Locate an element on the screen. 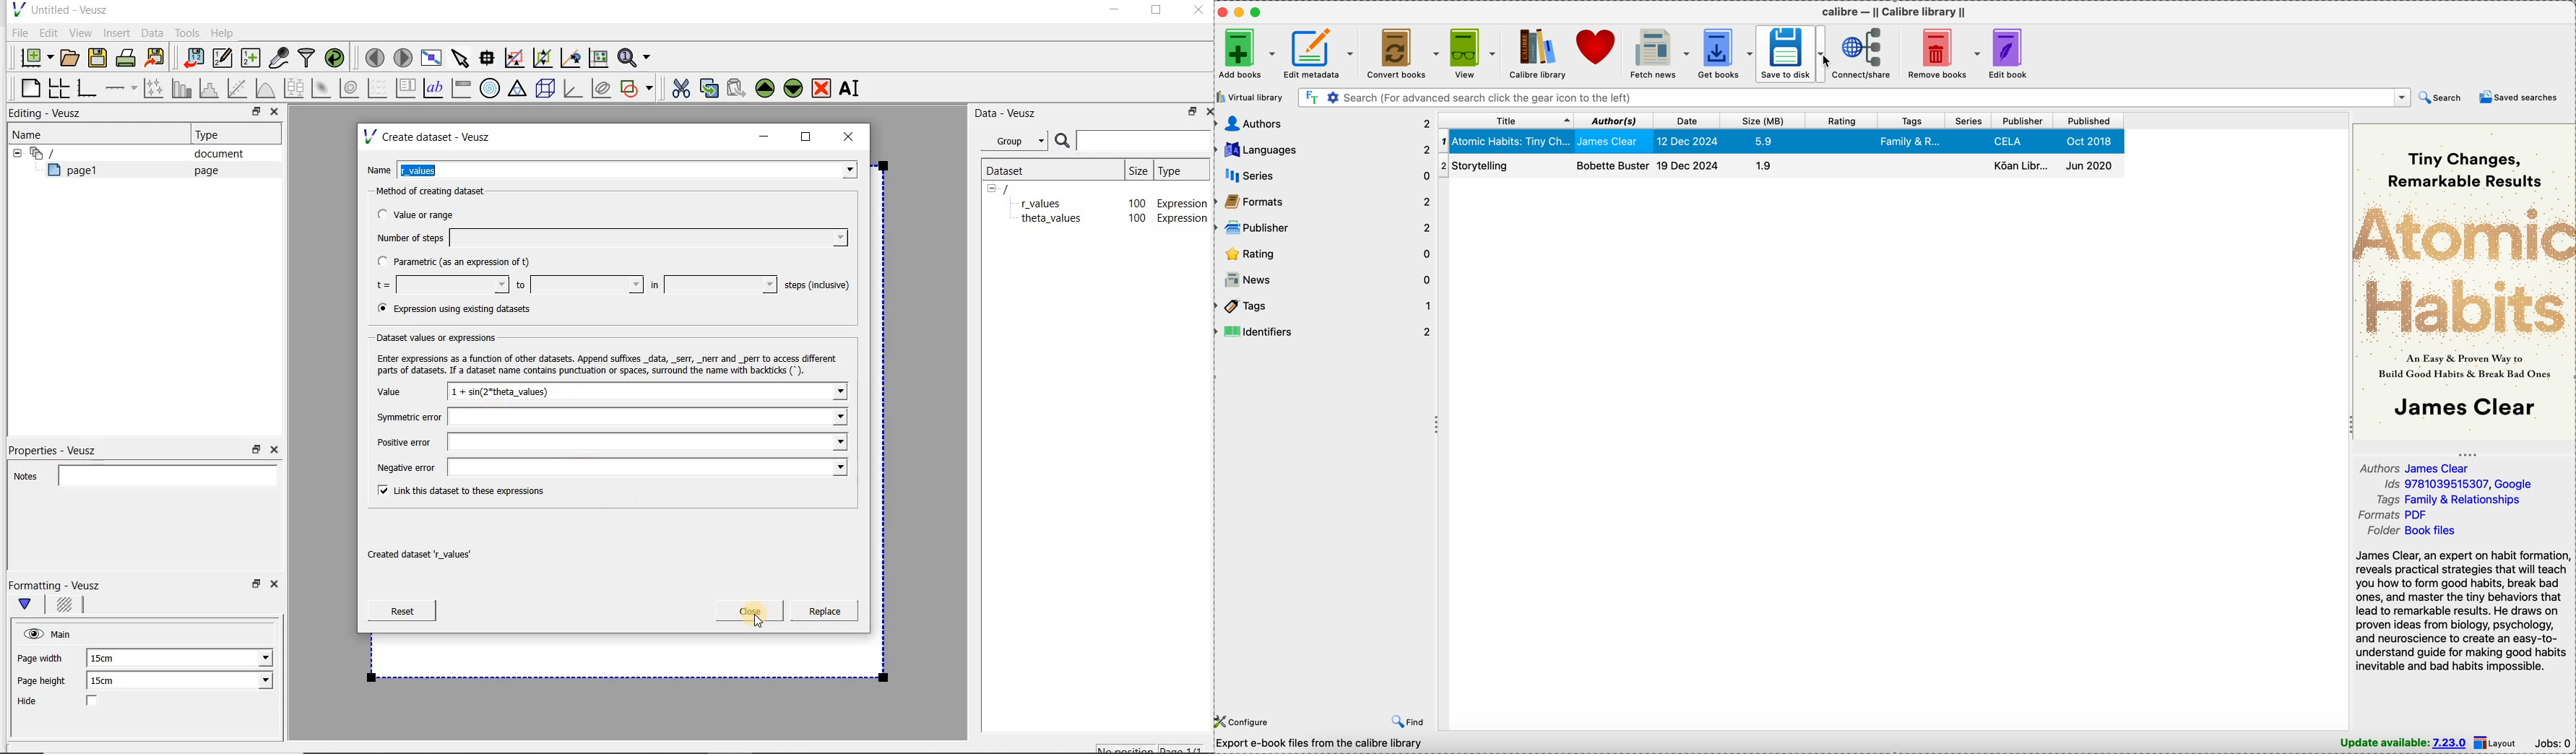  publisher is located at coordinates (2022, 121).